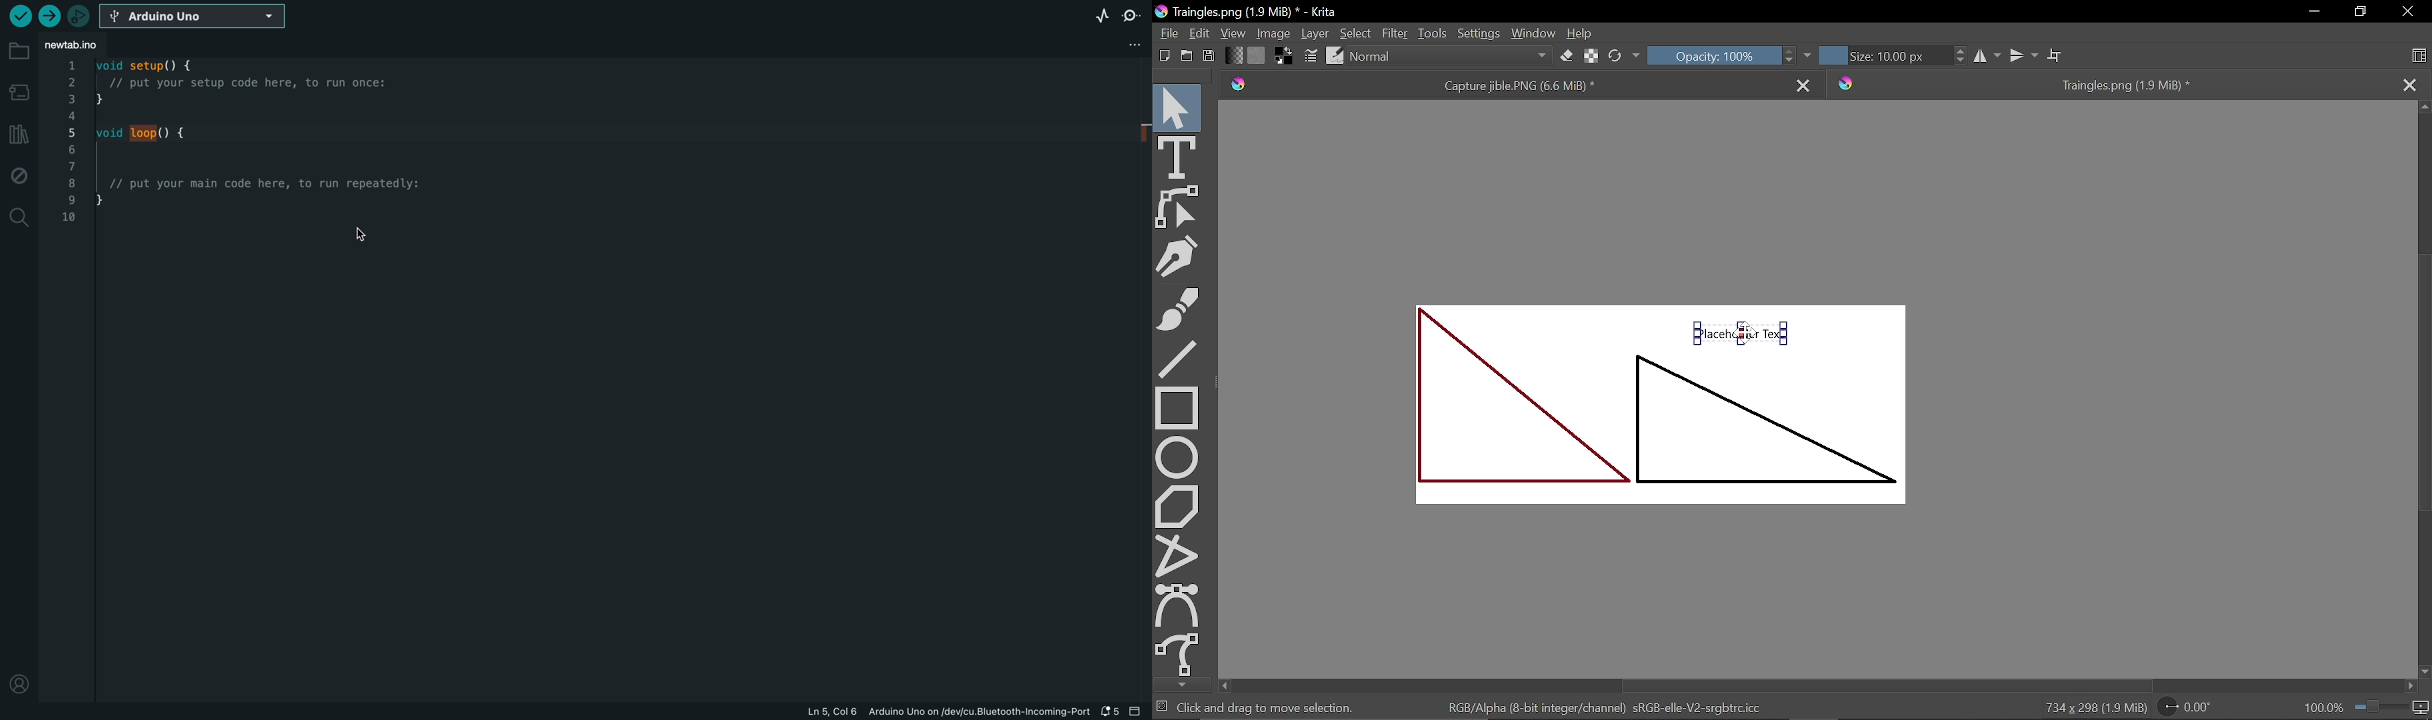 This screenshot has width=2436, height=728. What do you see at coordinates (1257, 55) in the screenshot?
I see `Fill pattern` at bounding box center [1257, 55].